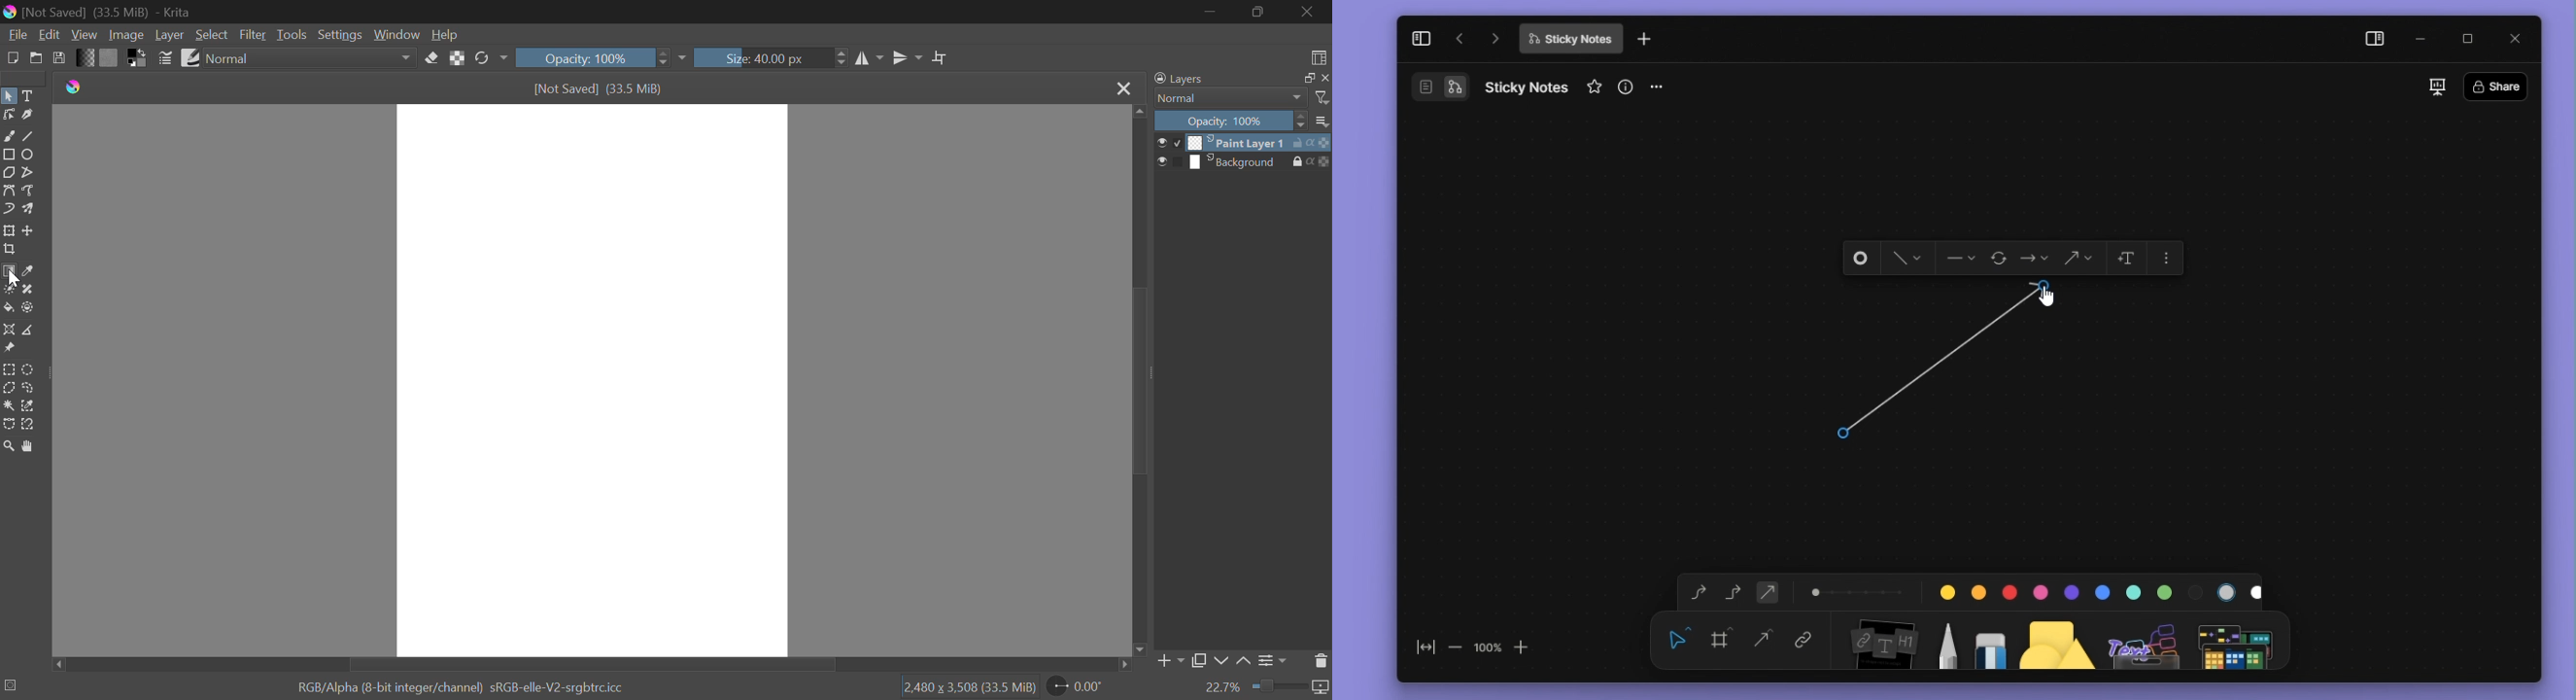  What do you see at coordinates (968, 687) in the screenshot?
I see `12,480 x 3,508 (33.5 MiB)` at bounding box center [968, 687].